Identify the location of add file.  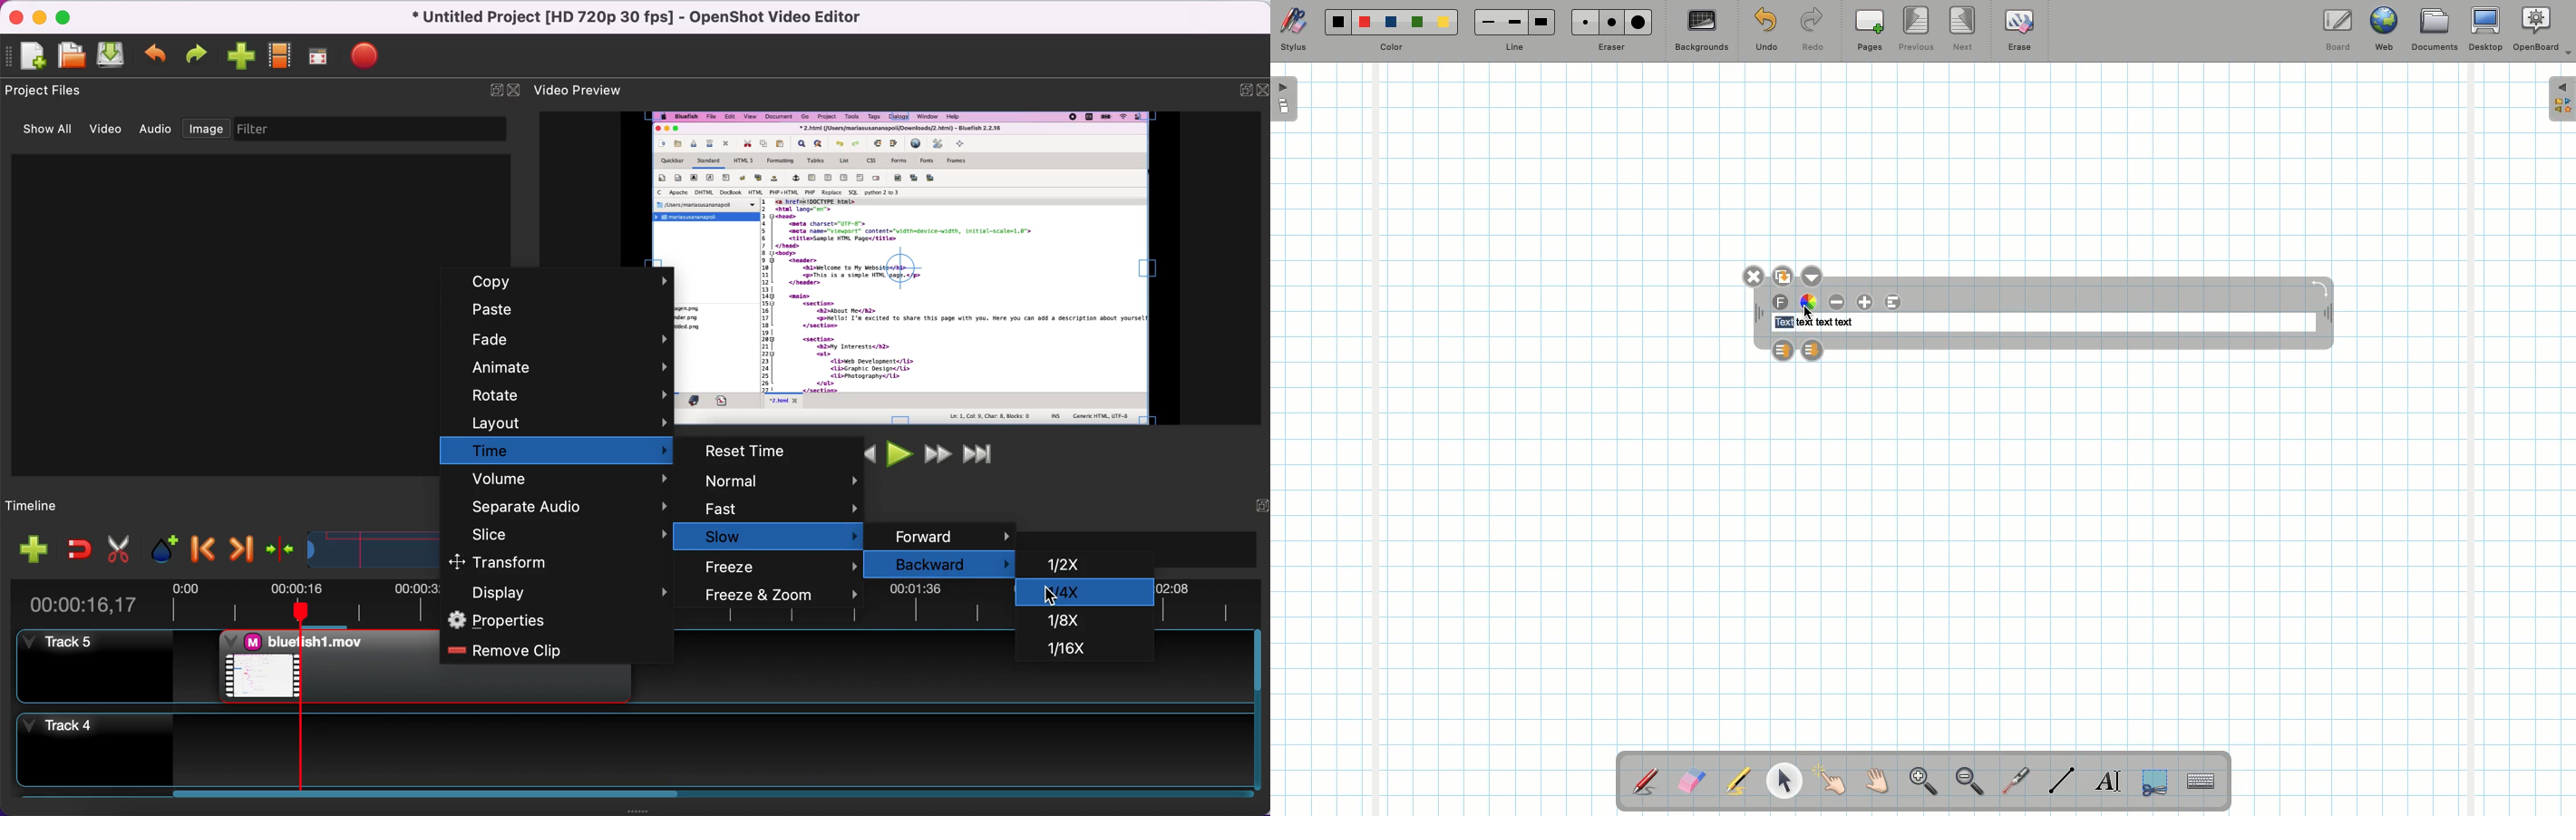
(27, 549).